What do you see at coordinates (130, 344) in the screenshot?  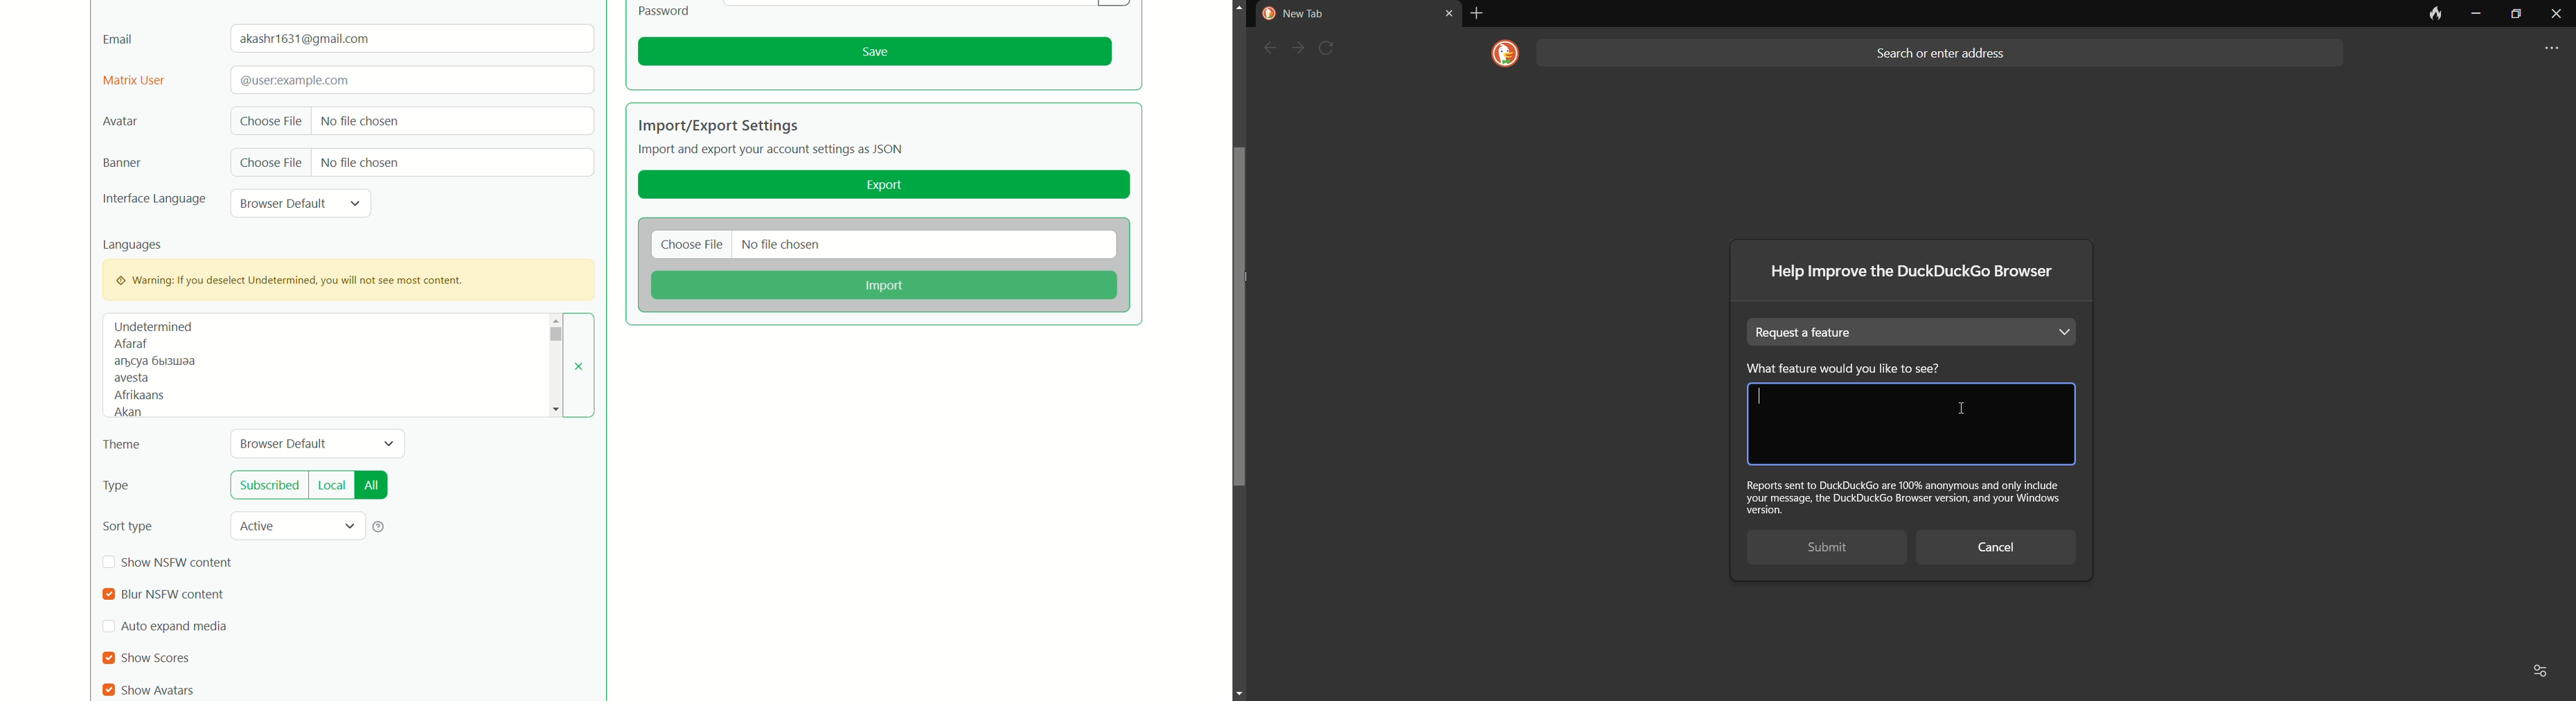 I see `afaraf` at bounding box center [130, 344].